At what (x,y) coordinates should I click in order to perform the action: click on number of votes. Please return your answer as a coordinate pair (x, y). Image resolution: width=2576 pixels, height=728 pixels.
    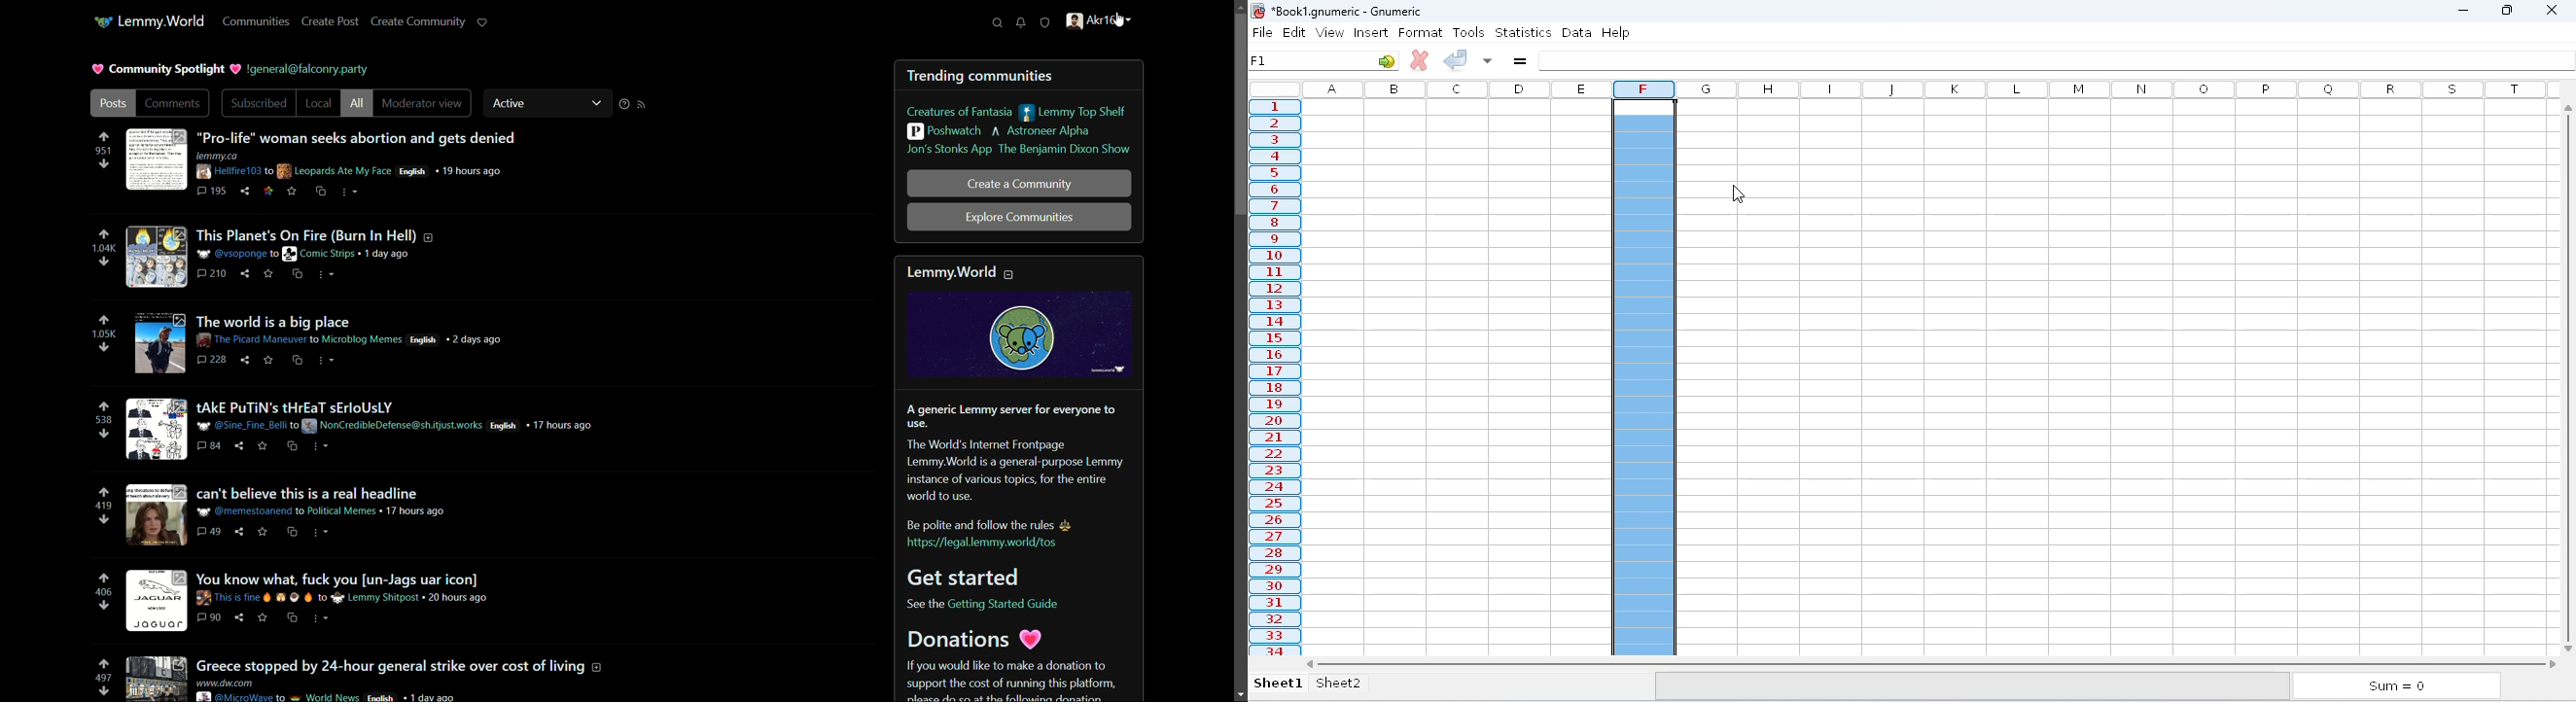
    Looking at the image, I should click on (102, 150).